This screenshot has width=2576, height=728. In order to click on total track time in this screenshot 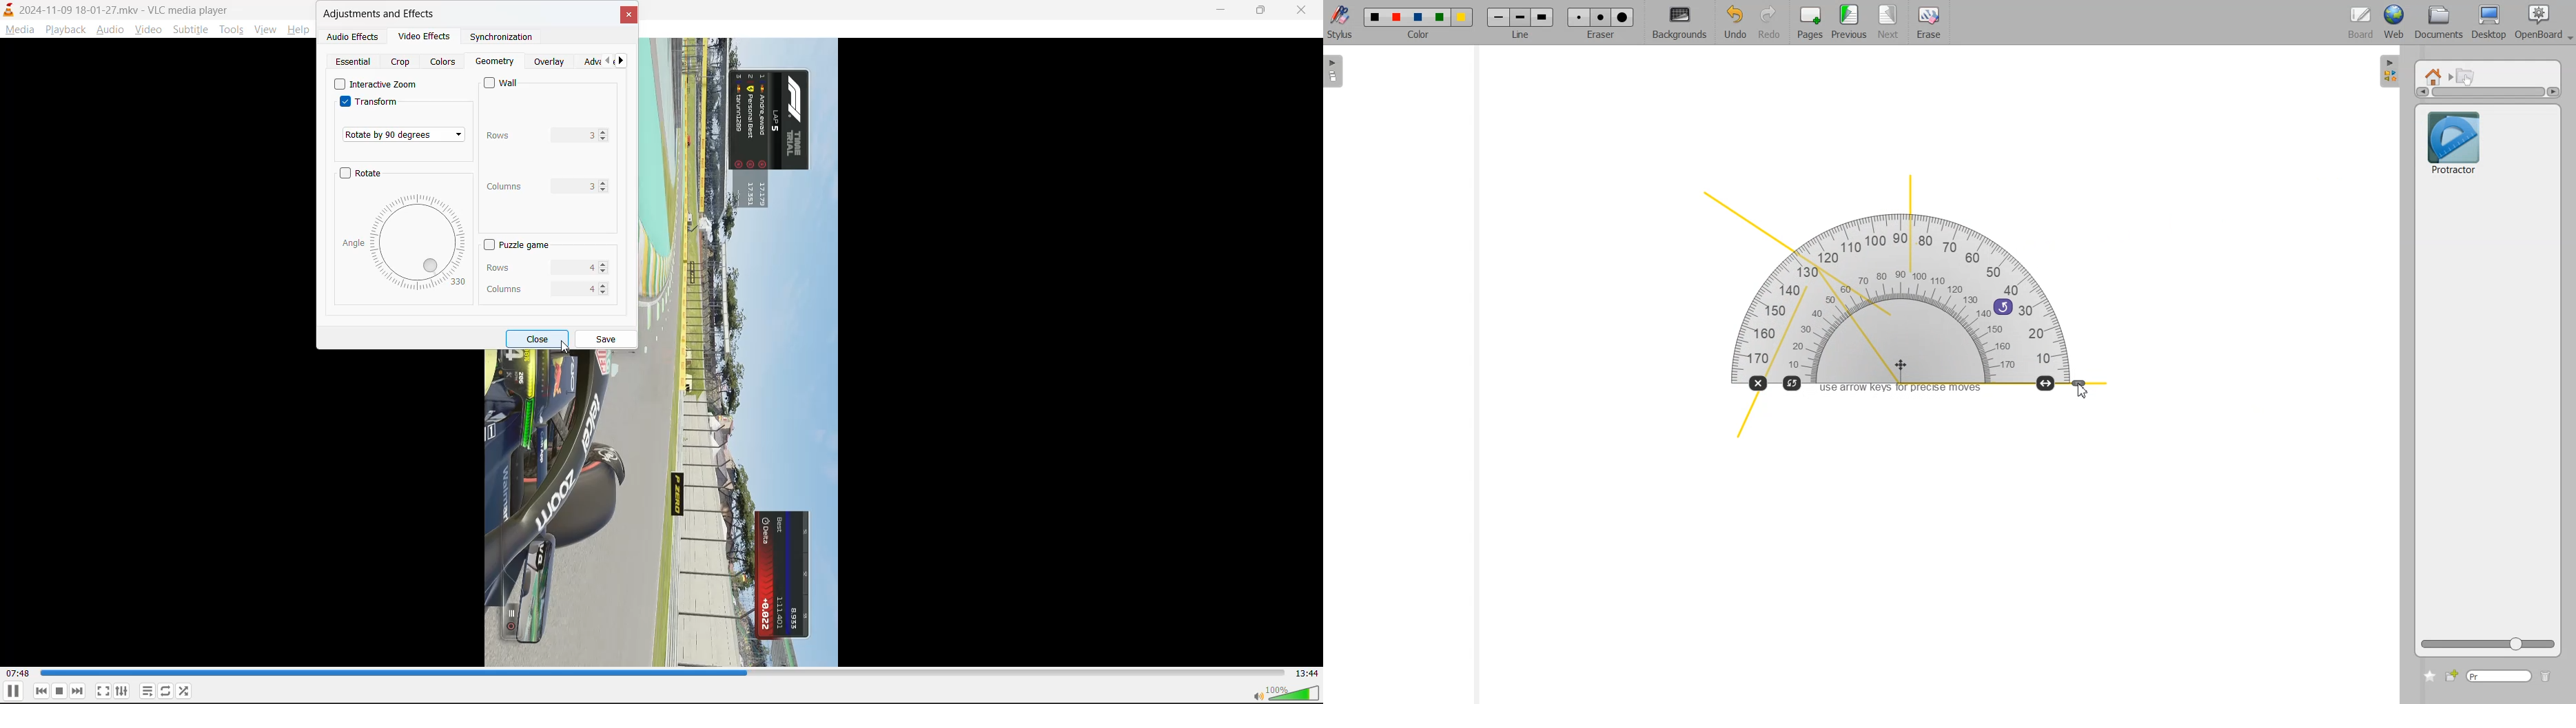, I will do `click(1307, 674)`.